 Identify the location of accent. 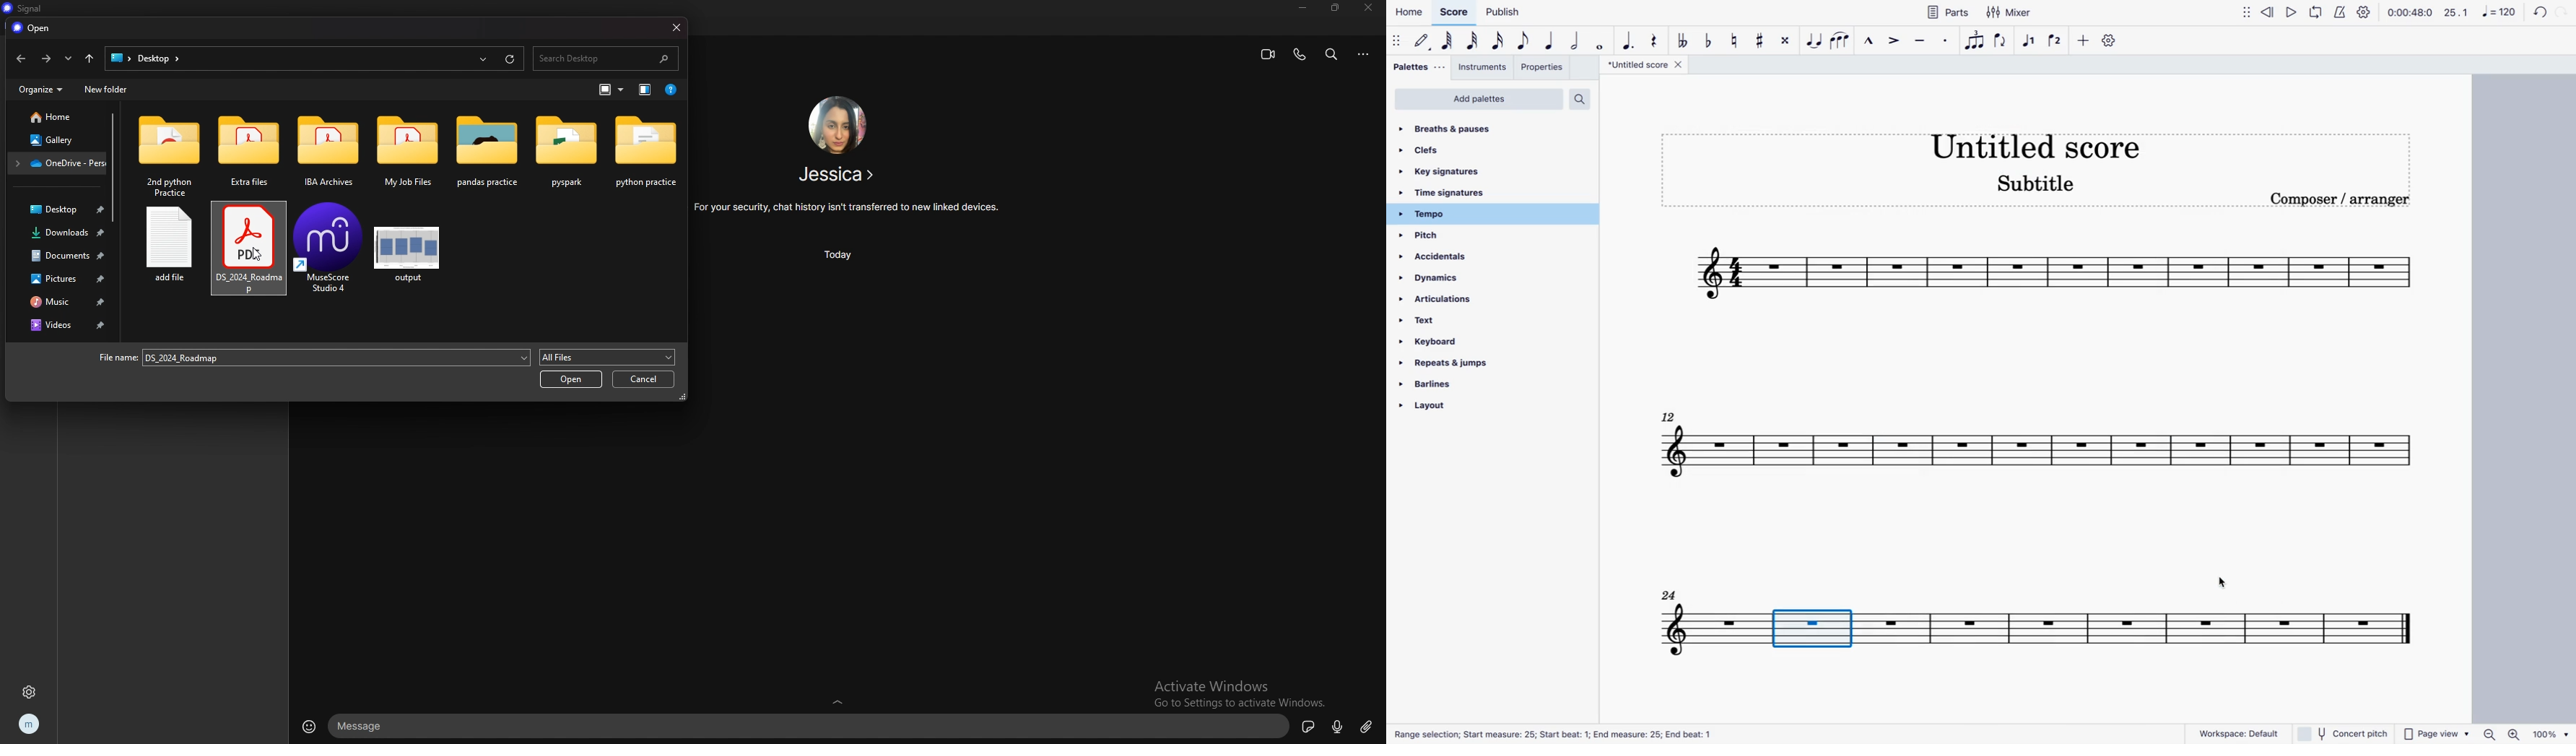
(1895, 41).